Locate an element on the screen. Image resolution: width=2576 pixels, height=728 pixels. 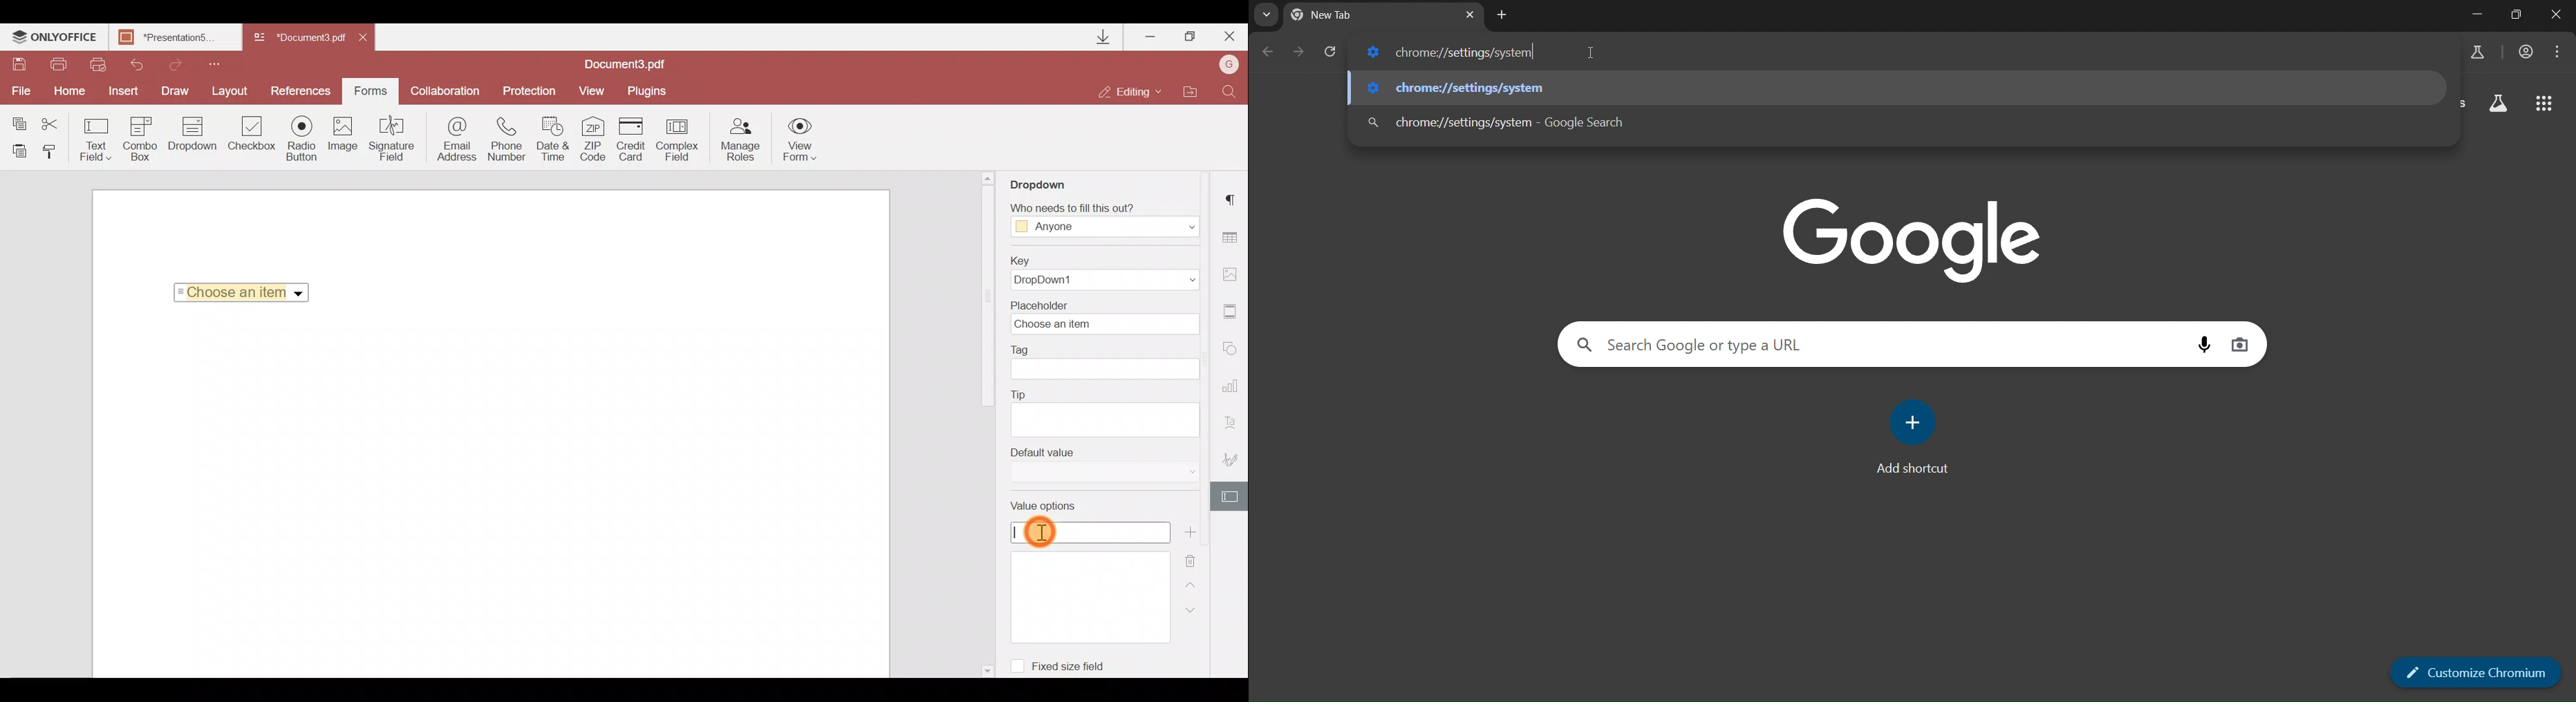
Print file is located at coordinates (60, 65).